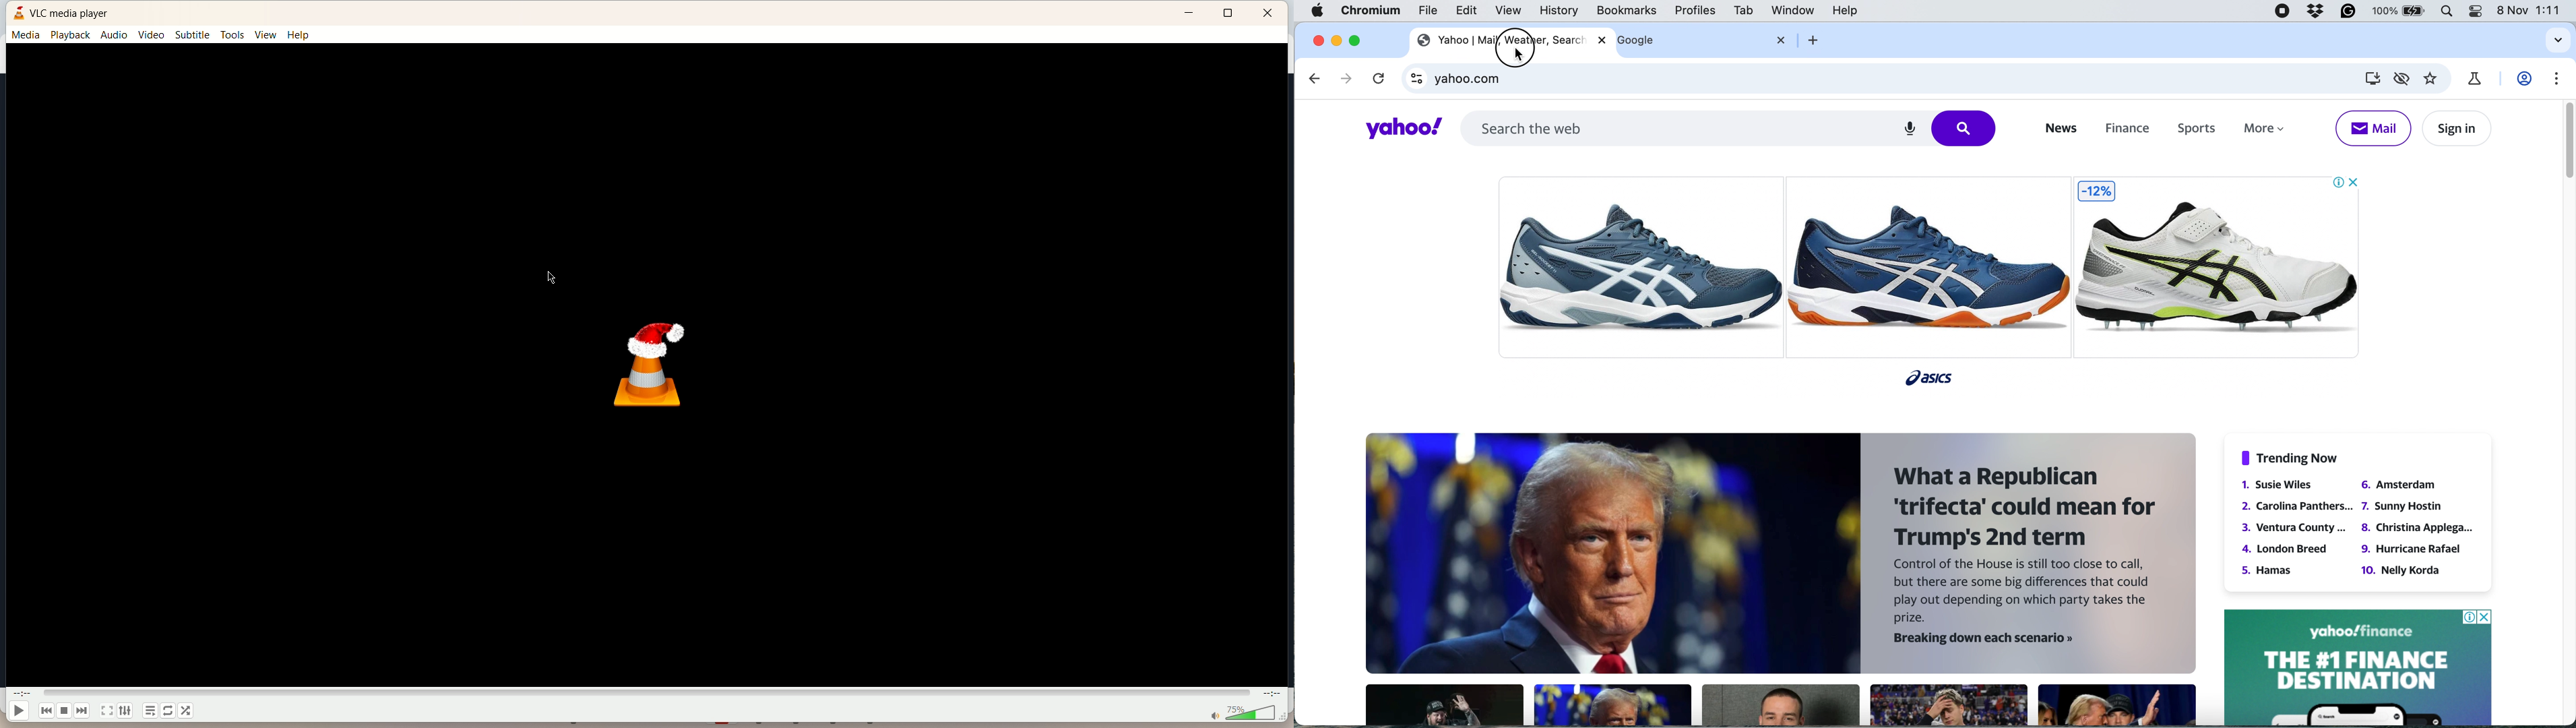  What do you see at coordinates (2317, 12) in the screenshot?
I see `dropbox` at bounding box center [2317, 12].